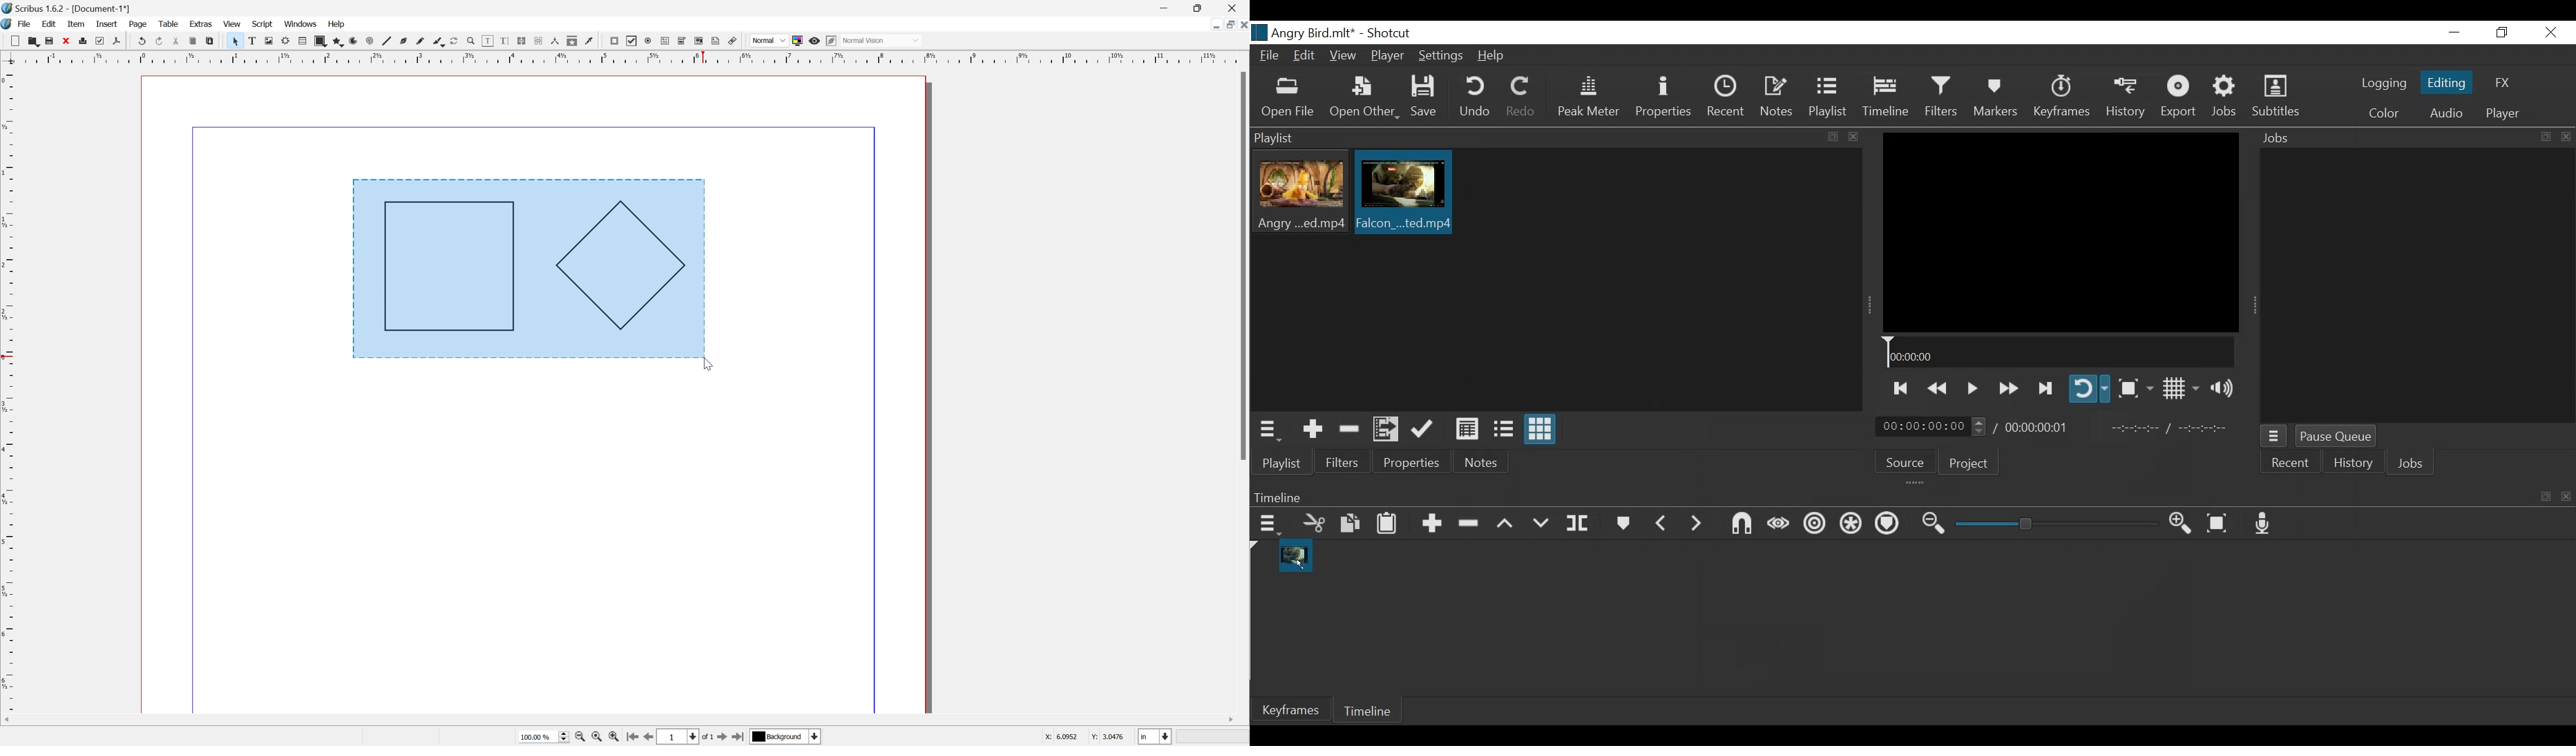  Describe the element at coordinates (170, 24) in the screenshot. I see `table` at that location.